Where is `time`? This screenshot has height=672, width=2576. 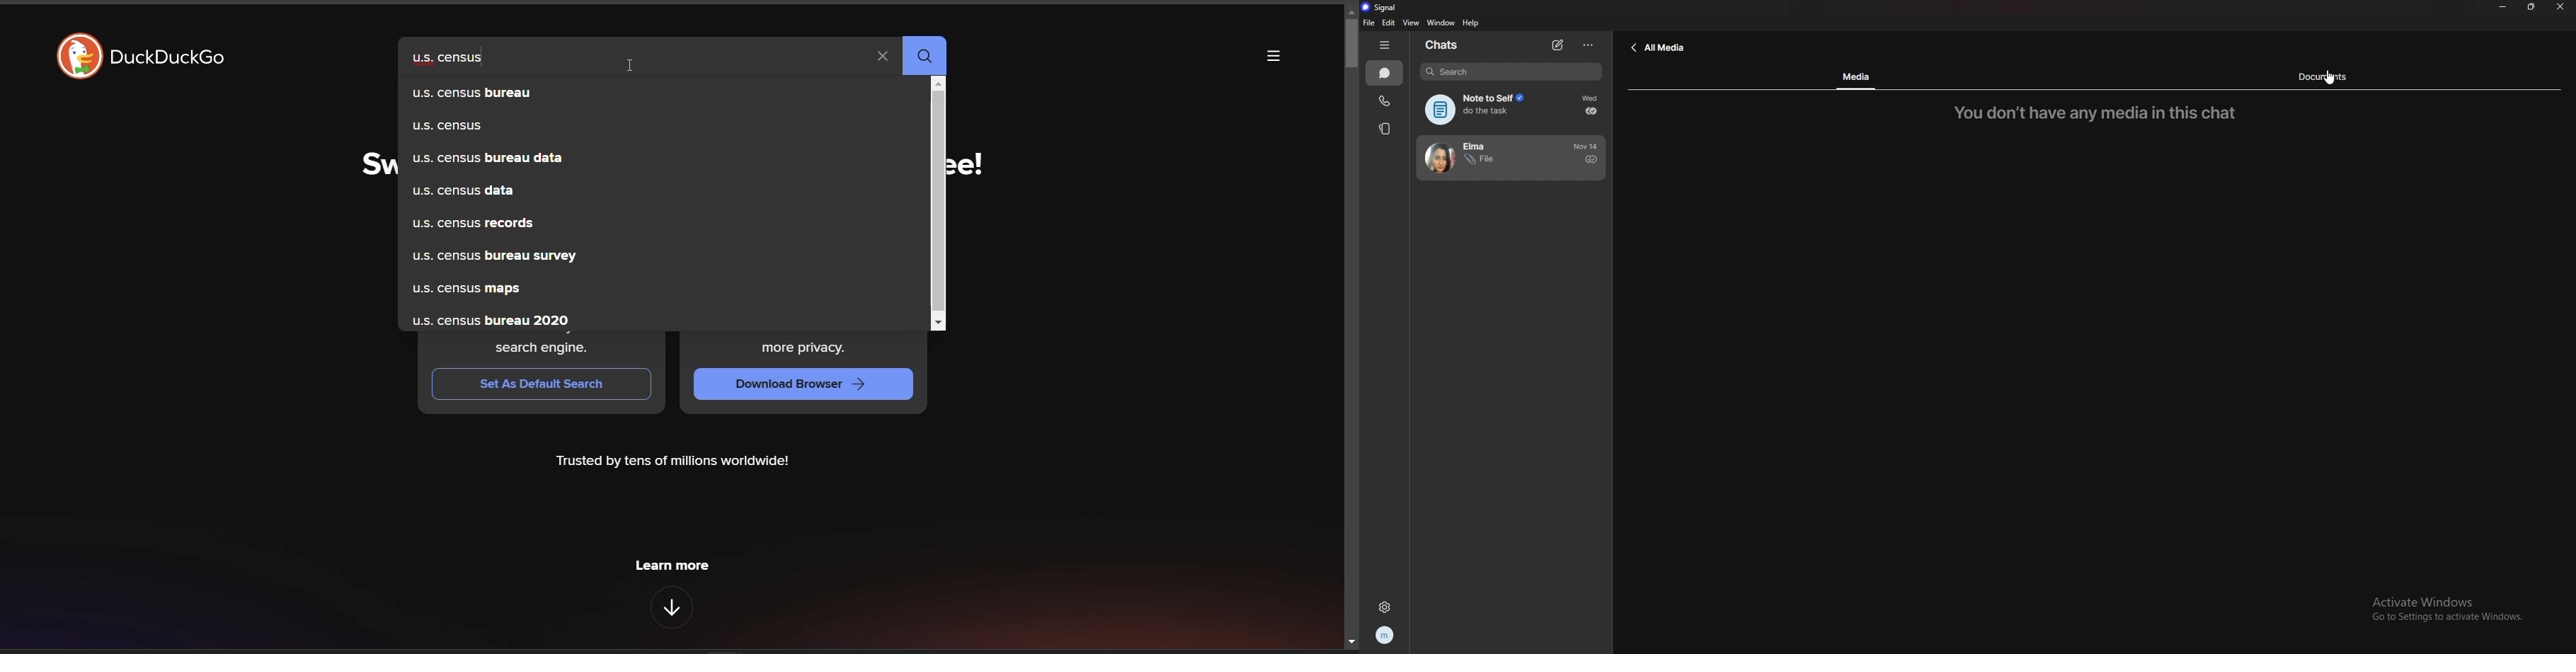
time is located at coordinates (1587, 146).